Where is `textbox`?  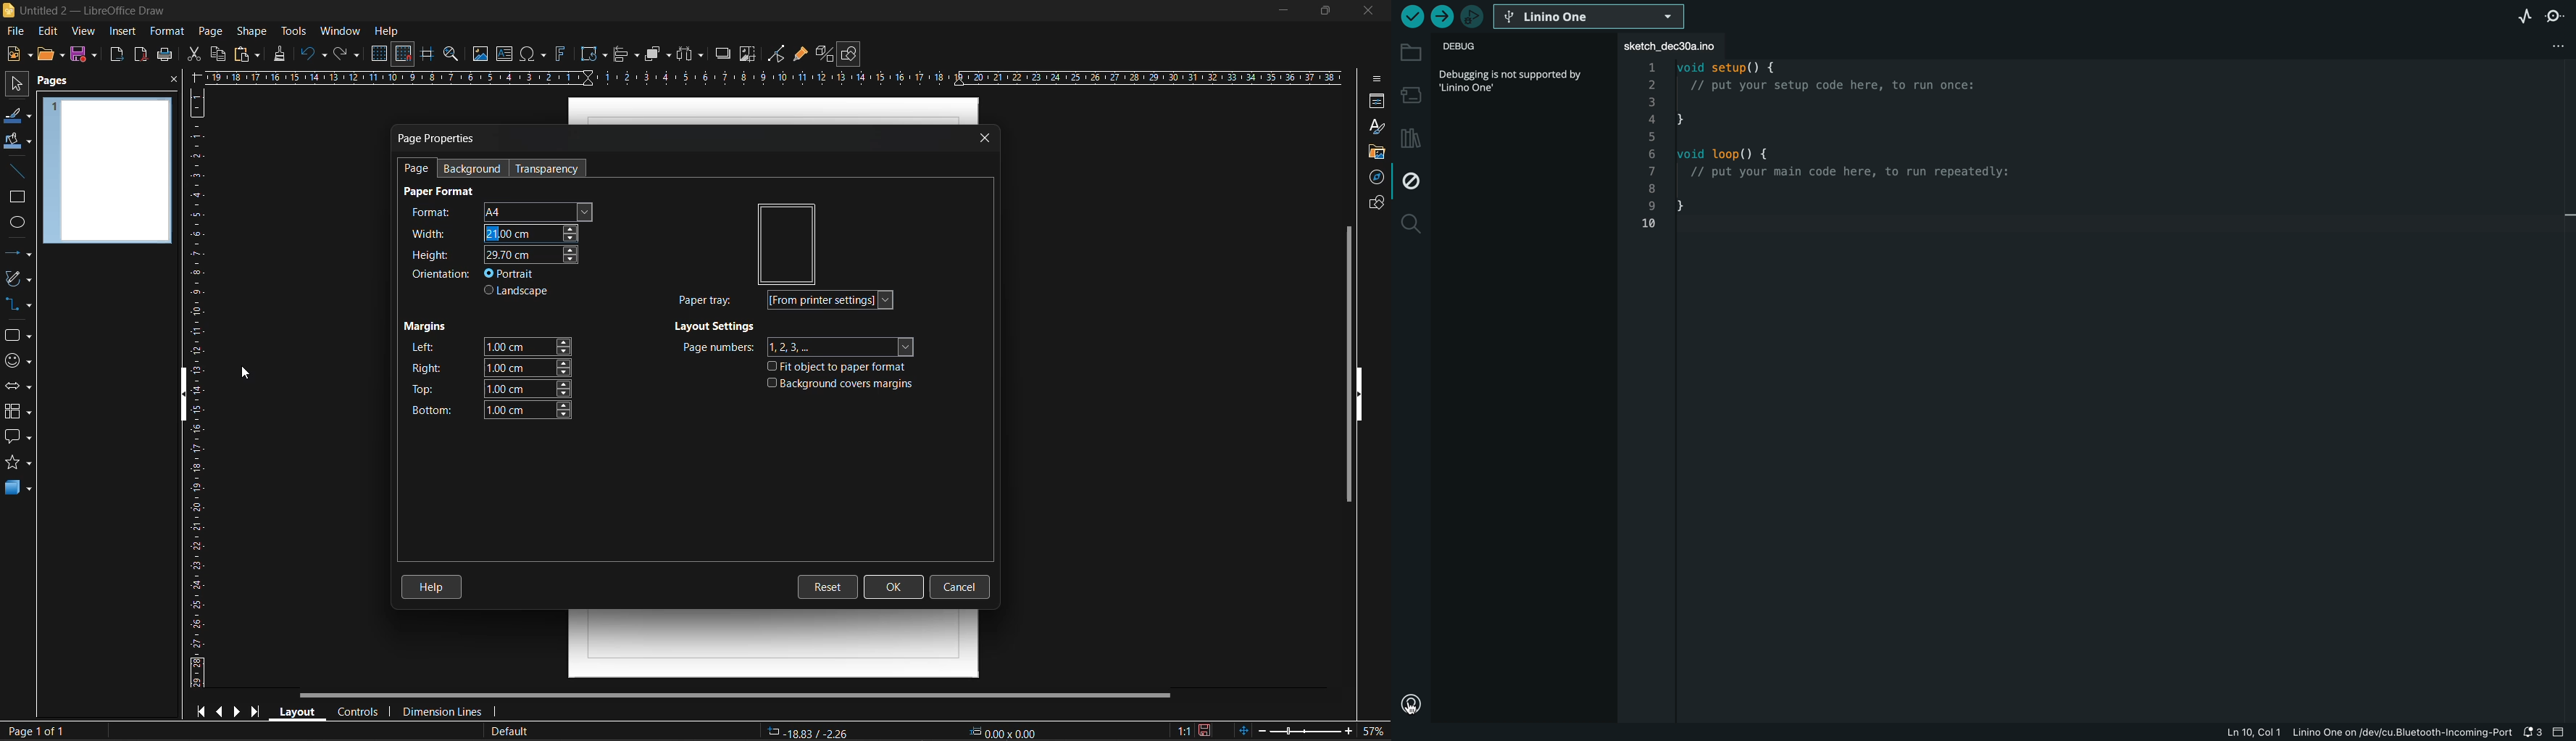
textbox is located at coordinates (505, 54).